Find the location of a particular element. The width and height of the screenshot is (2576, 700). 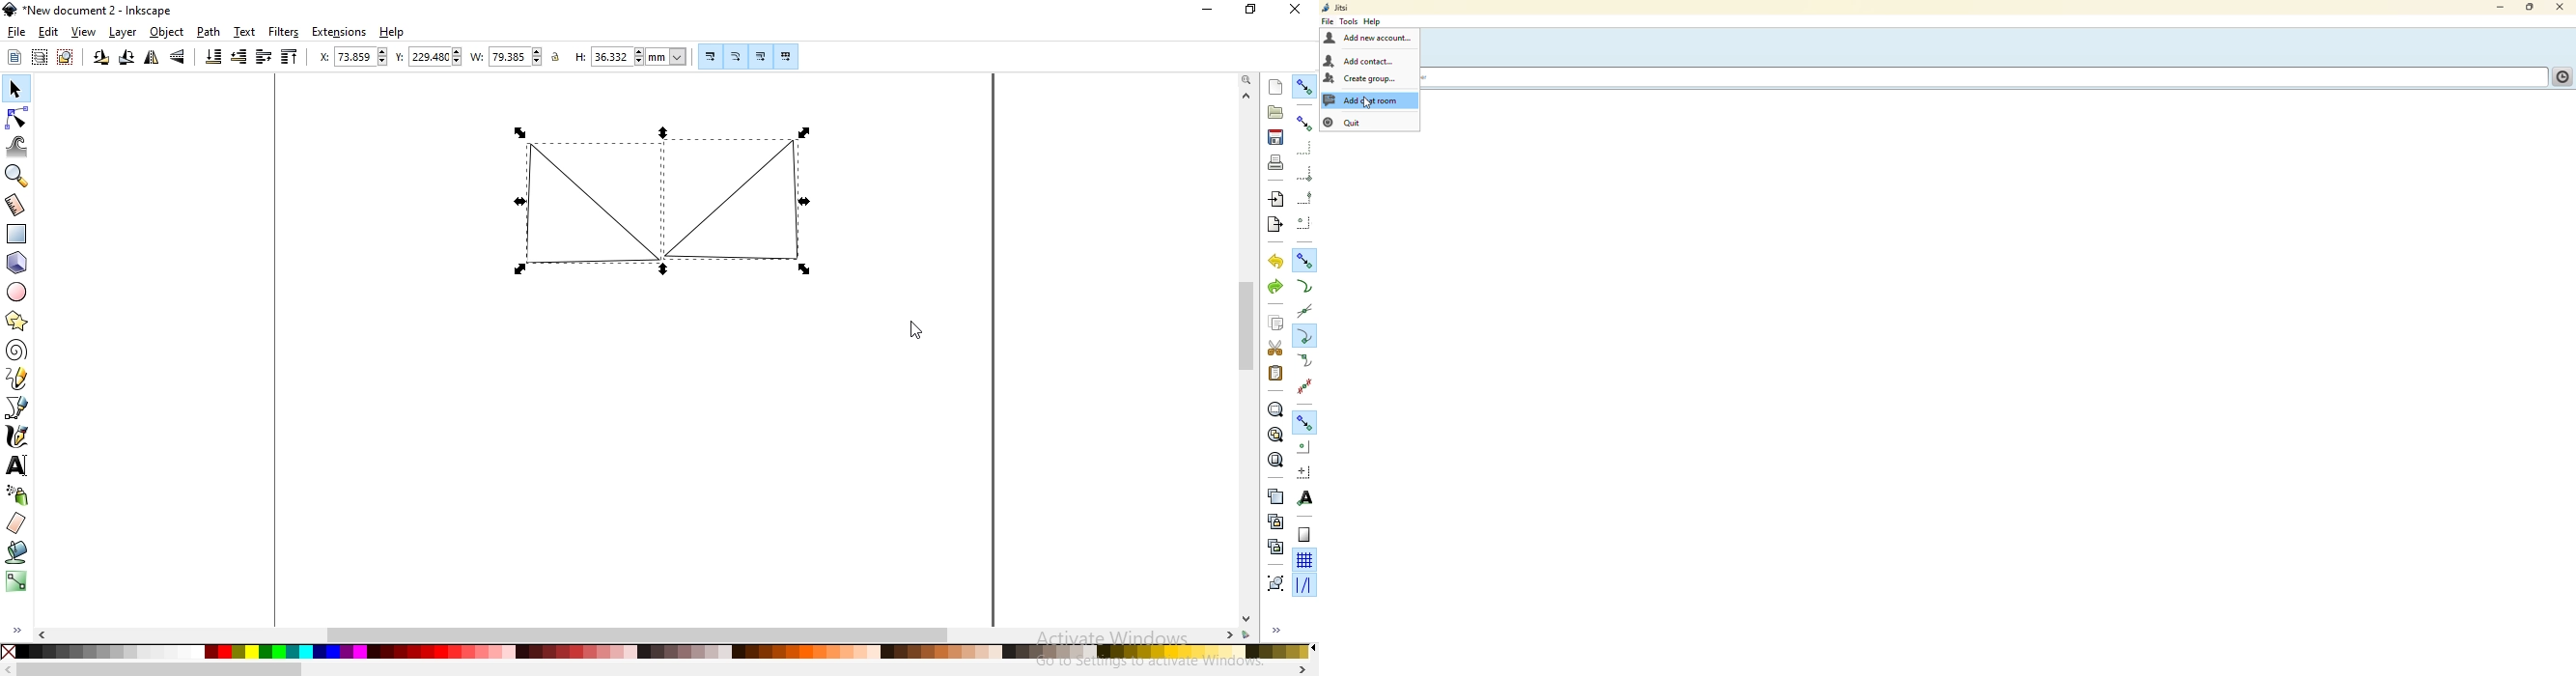

zoom is located at coordinates (1245, 80).